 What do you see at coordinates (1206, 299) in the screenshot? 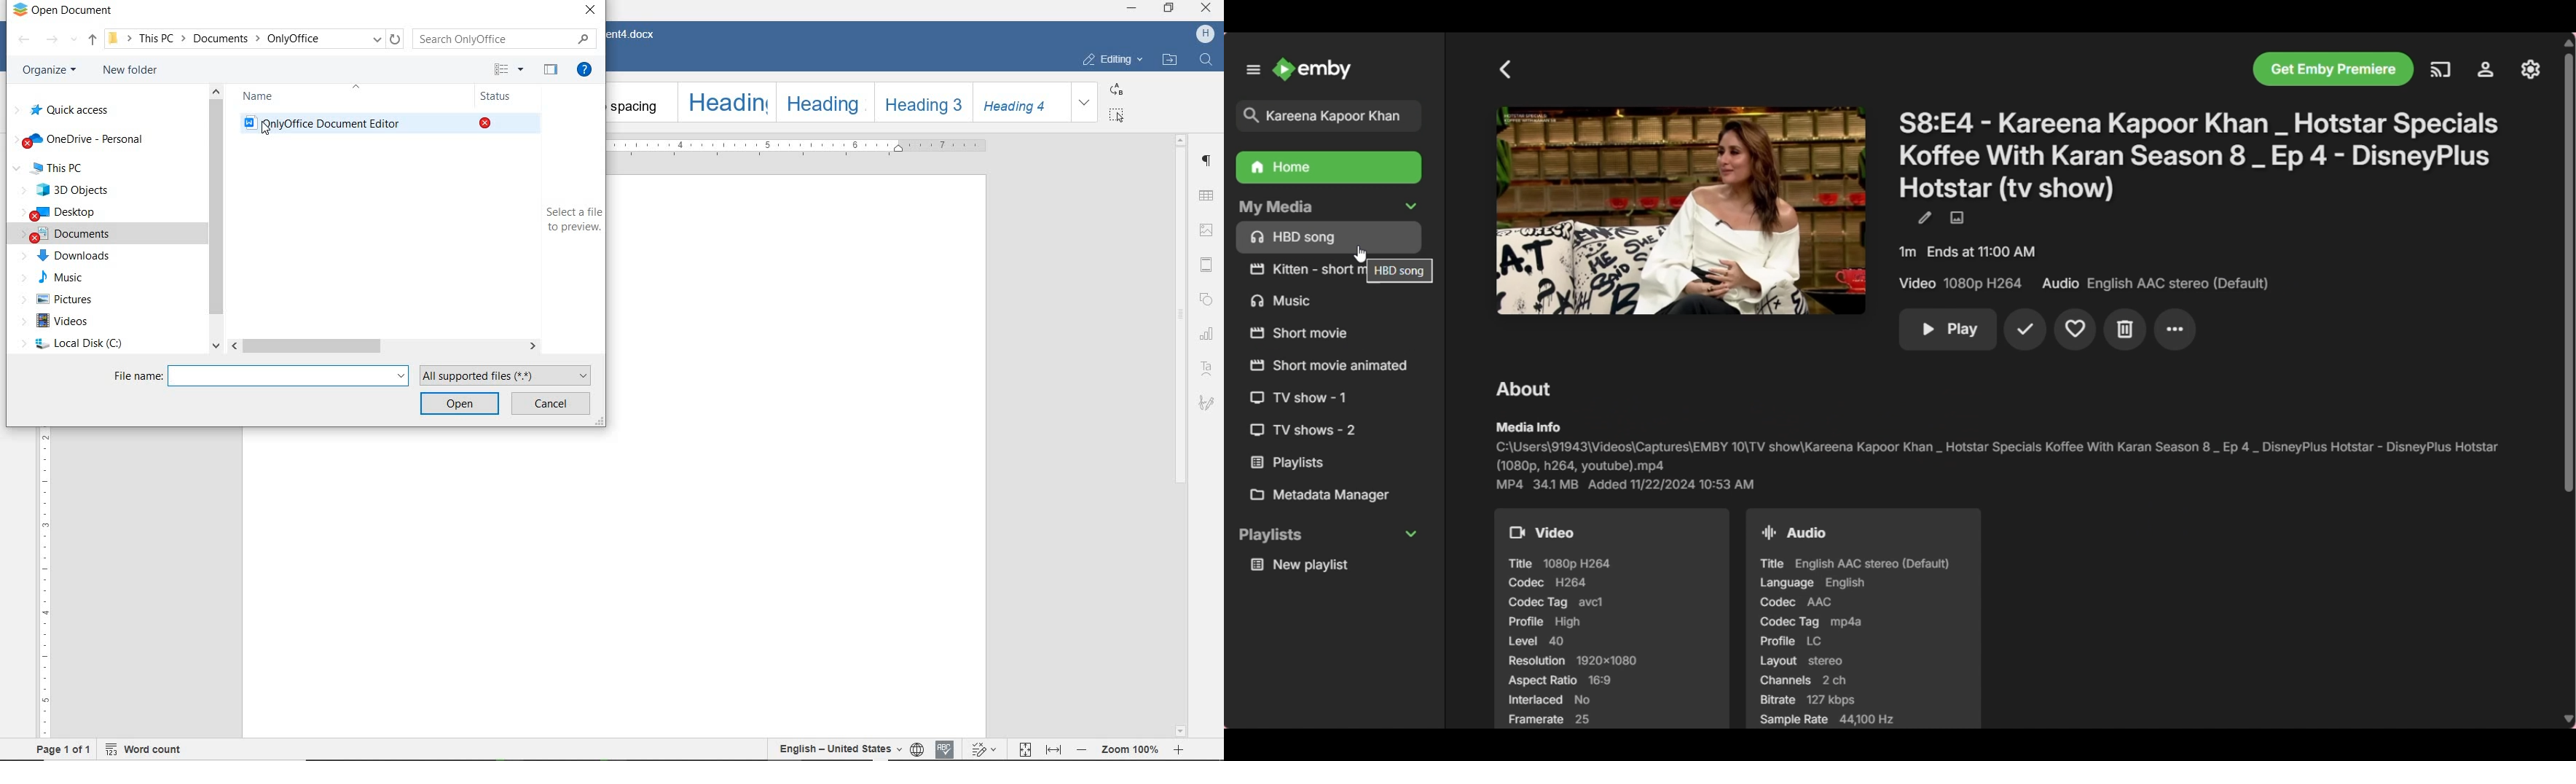
I see `shape` at bounding box center [1206, 299].